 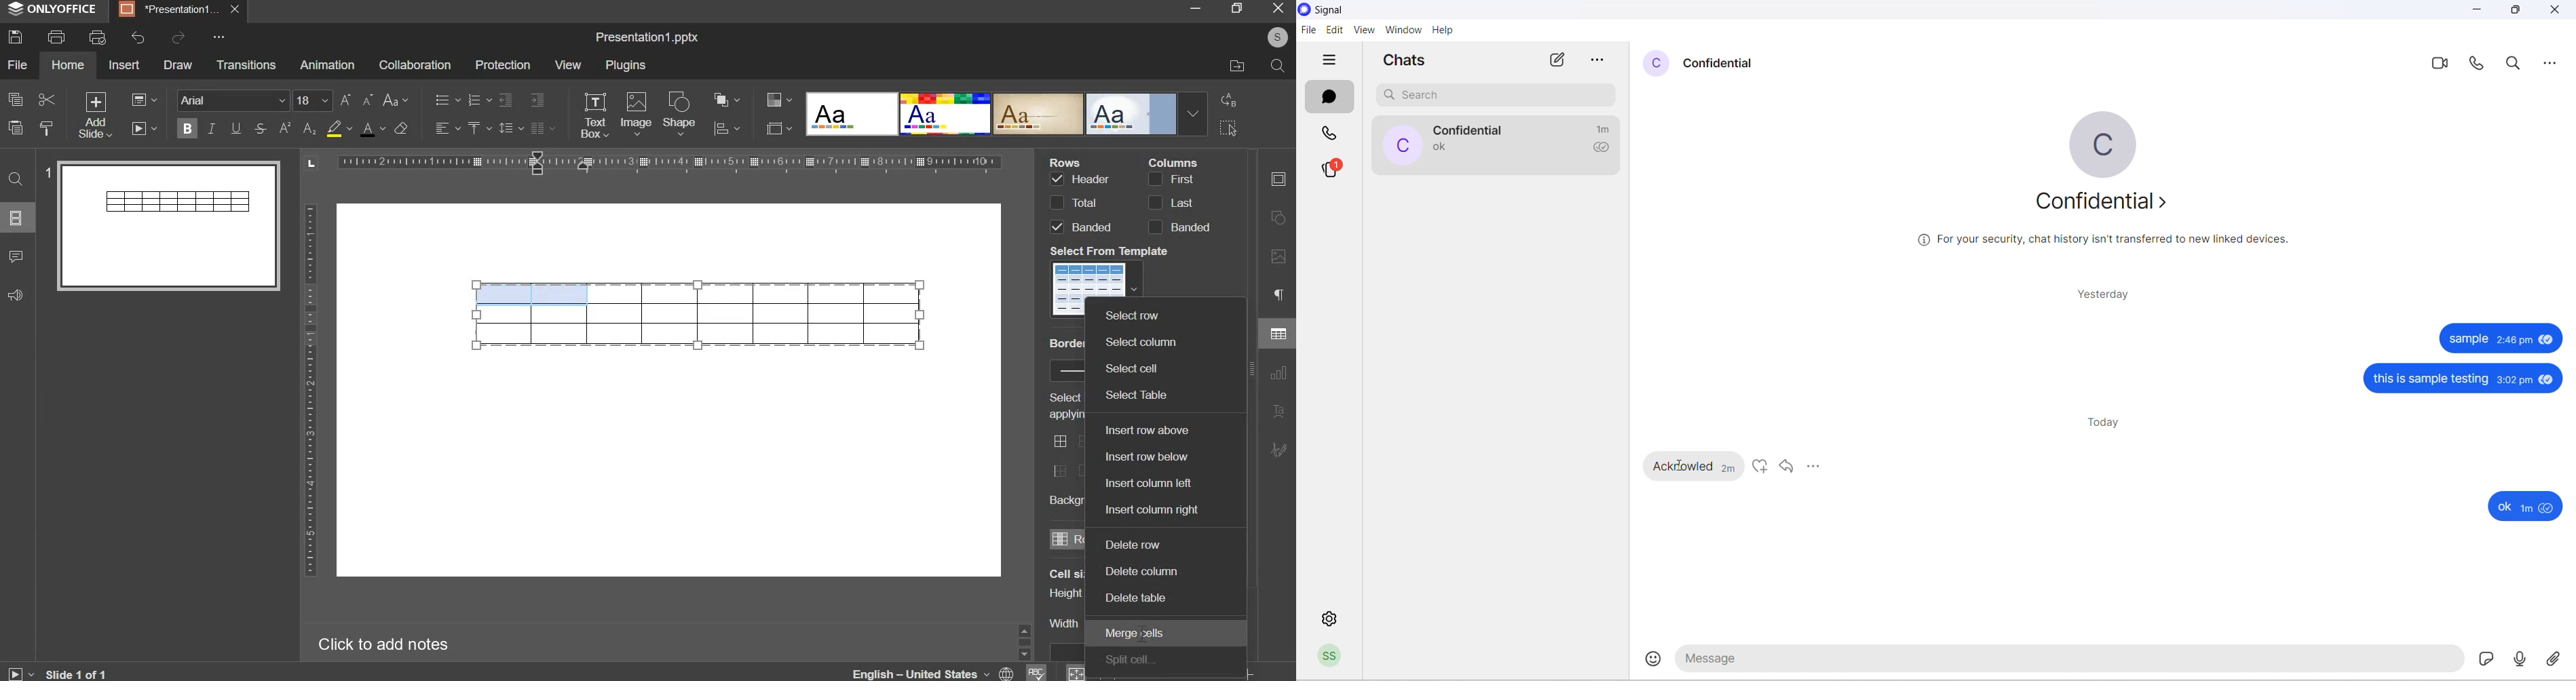 I want to click on bullets, so click(x=447, y=99).